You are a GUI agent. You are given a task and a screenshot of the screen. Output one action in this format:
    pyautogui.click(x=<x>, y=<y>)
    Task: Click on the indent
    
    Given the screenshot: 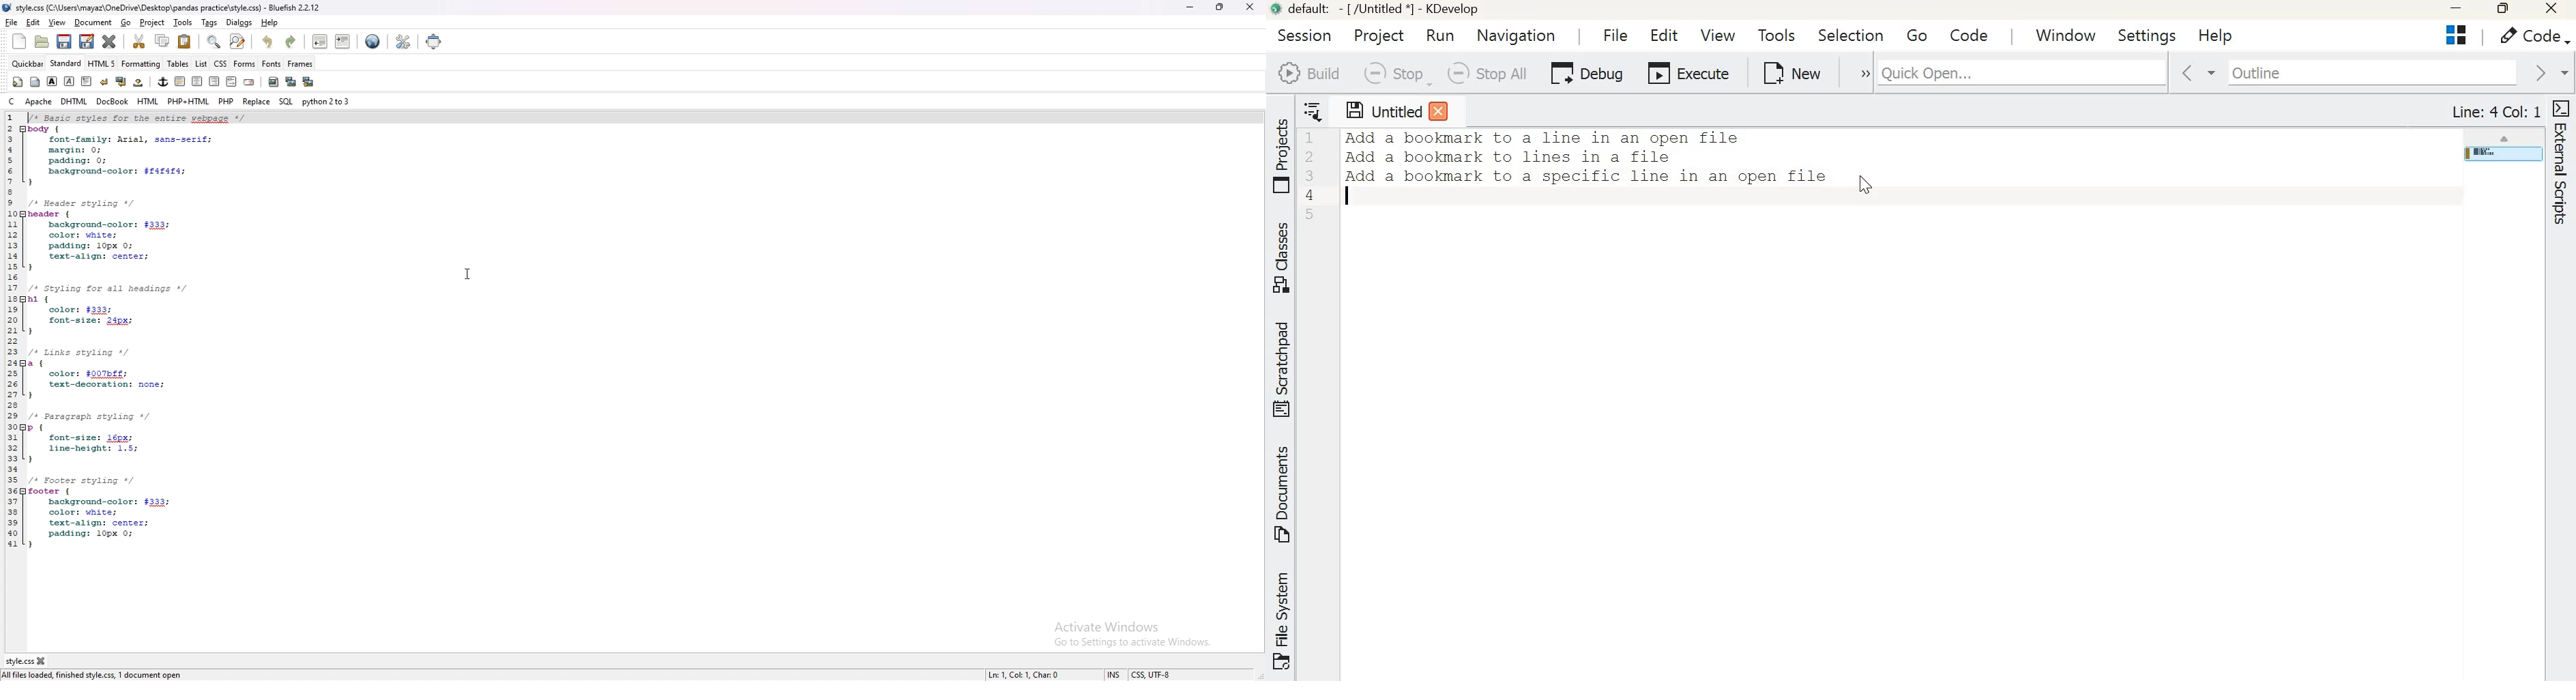 What is the action you would take?
    pyautogui.click(x=344, y=41)
    